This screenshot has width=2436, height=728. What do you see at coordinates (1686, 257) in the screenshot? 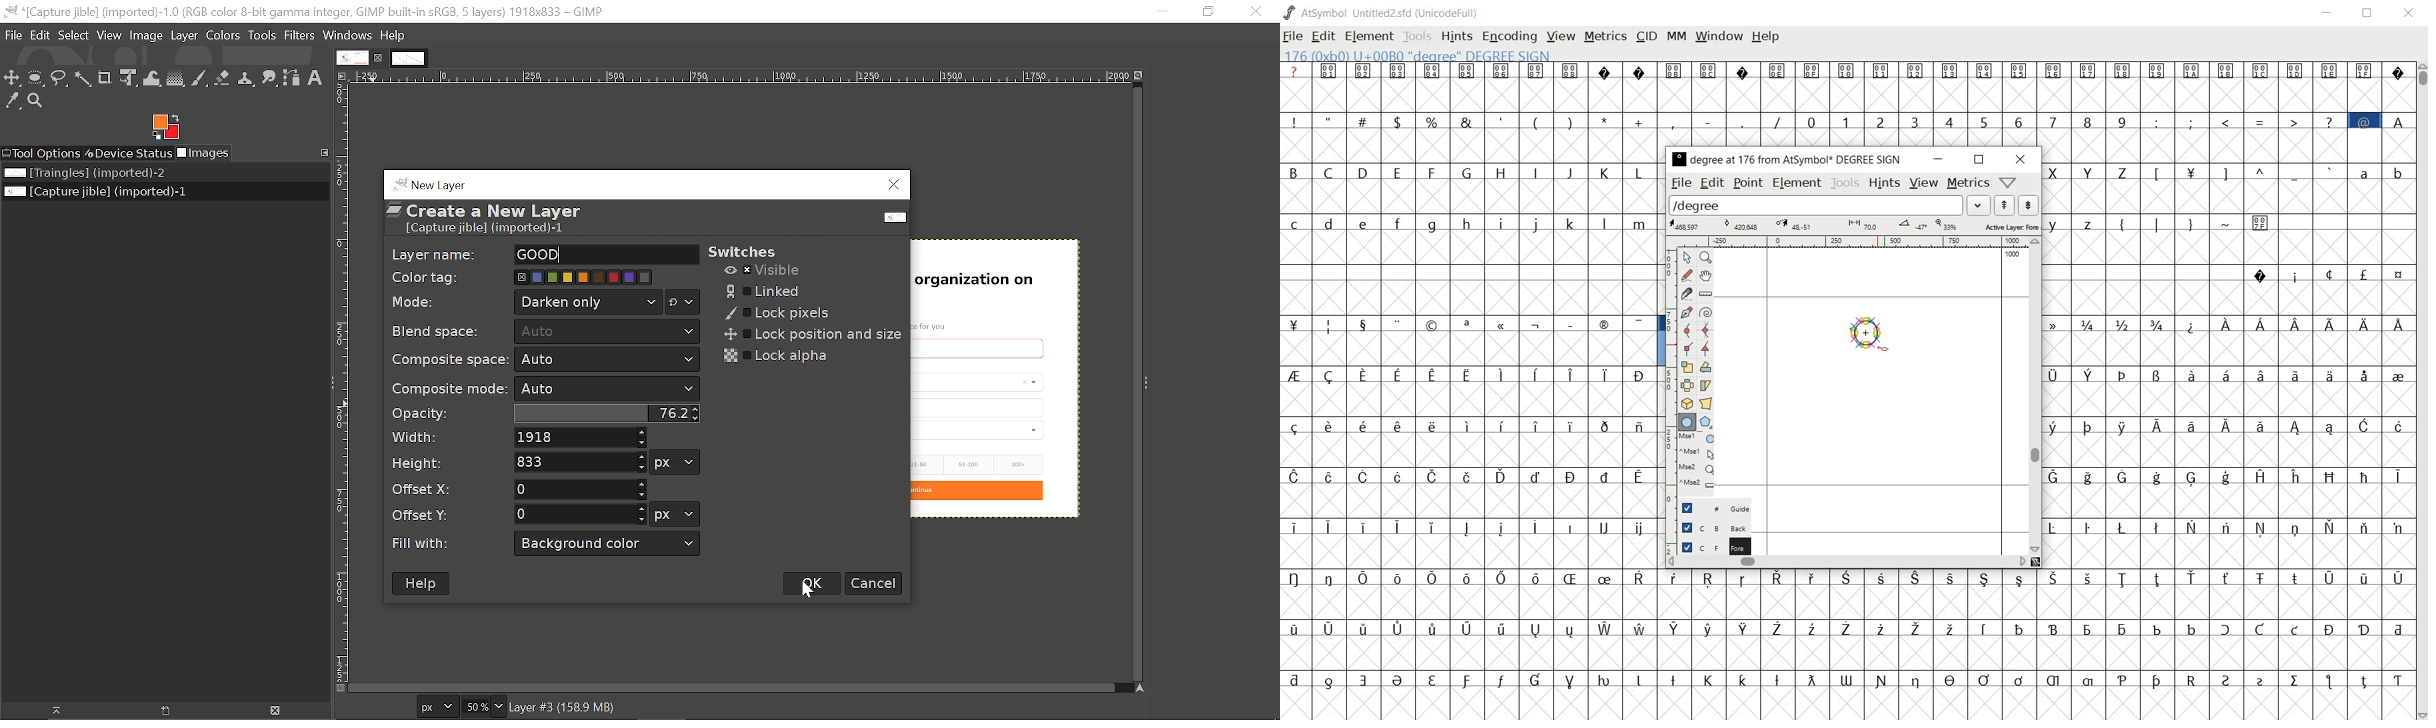
I see `pointer` at bounding box center [1686, 257].